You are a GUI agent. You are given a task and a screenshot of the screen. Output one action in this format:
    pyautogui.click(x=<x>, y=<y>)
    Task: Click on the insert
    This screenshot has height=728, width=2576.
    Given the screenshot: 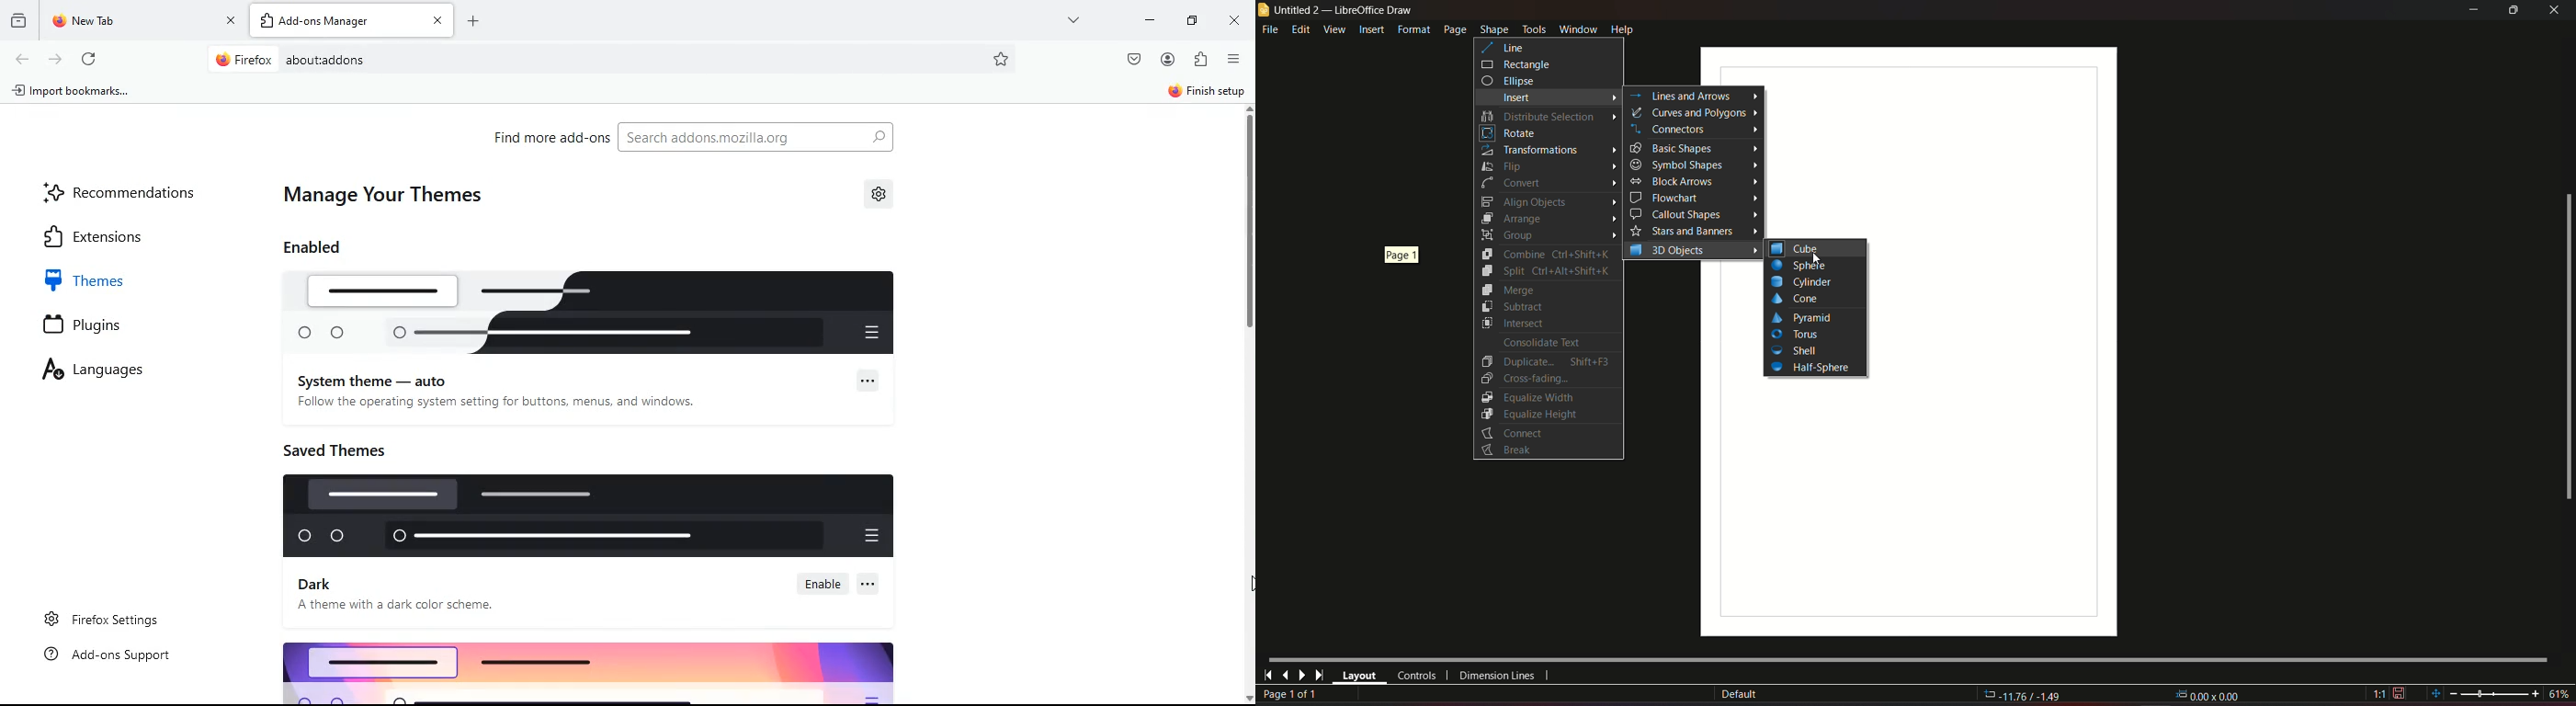 What is the action you would take?
    pyautogui.click(x=1519, y=97)
    